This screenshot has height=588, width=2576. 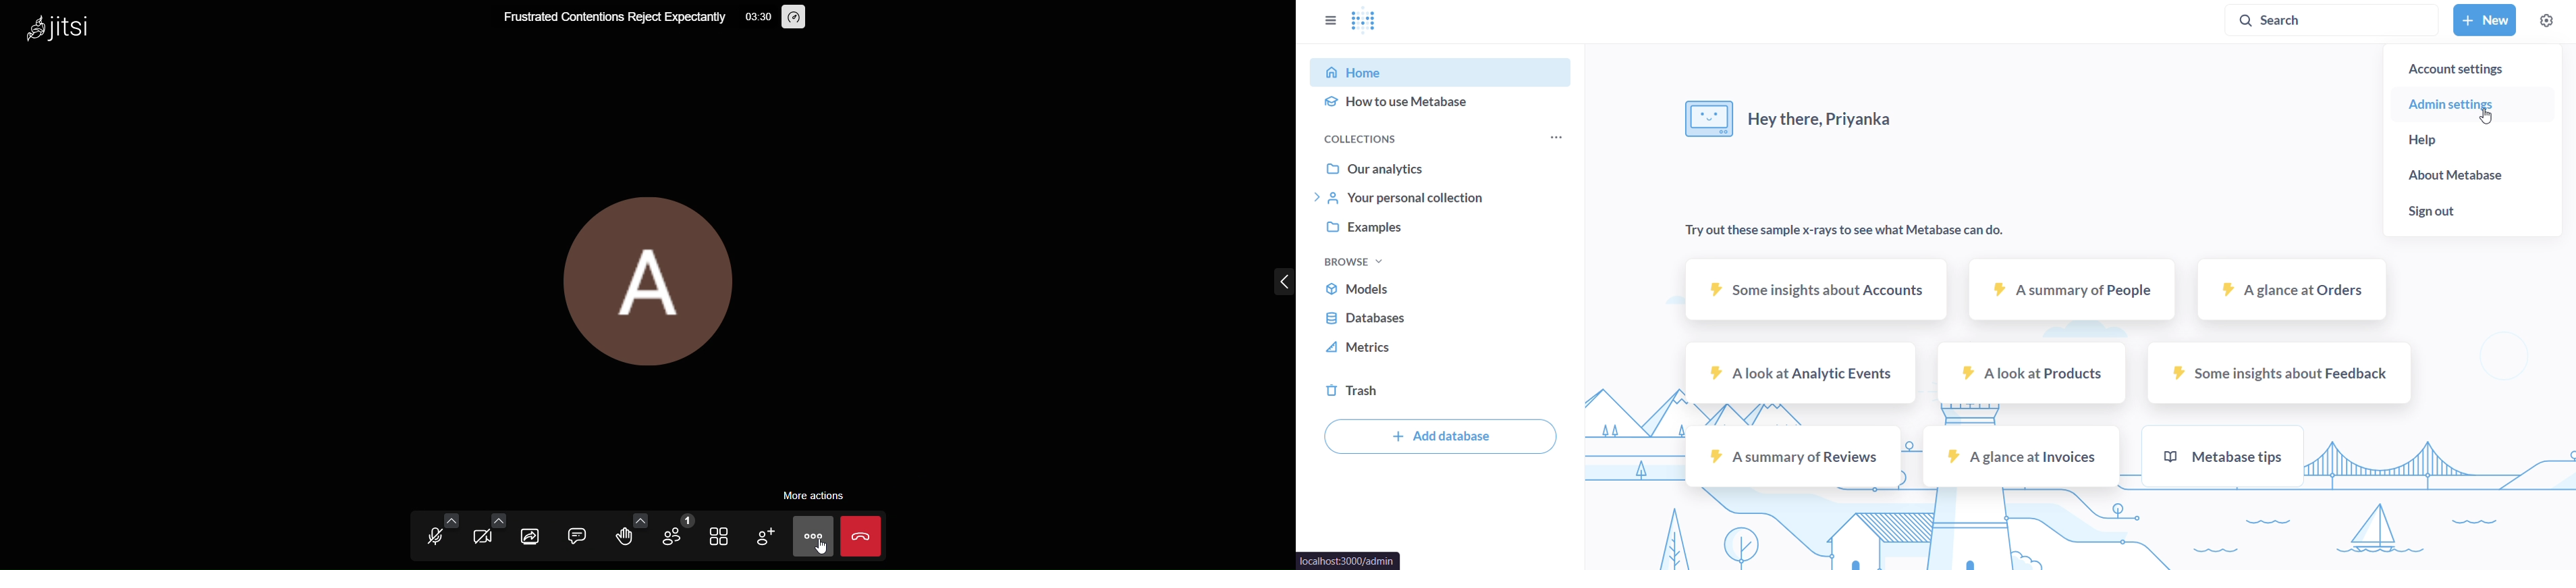 What do you see at coordinates (2474, 63) in the screenshot?
I see `account settings` at bounding box center [2474, 63].